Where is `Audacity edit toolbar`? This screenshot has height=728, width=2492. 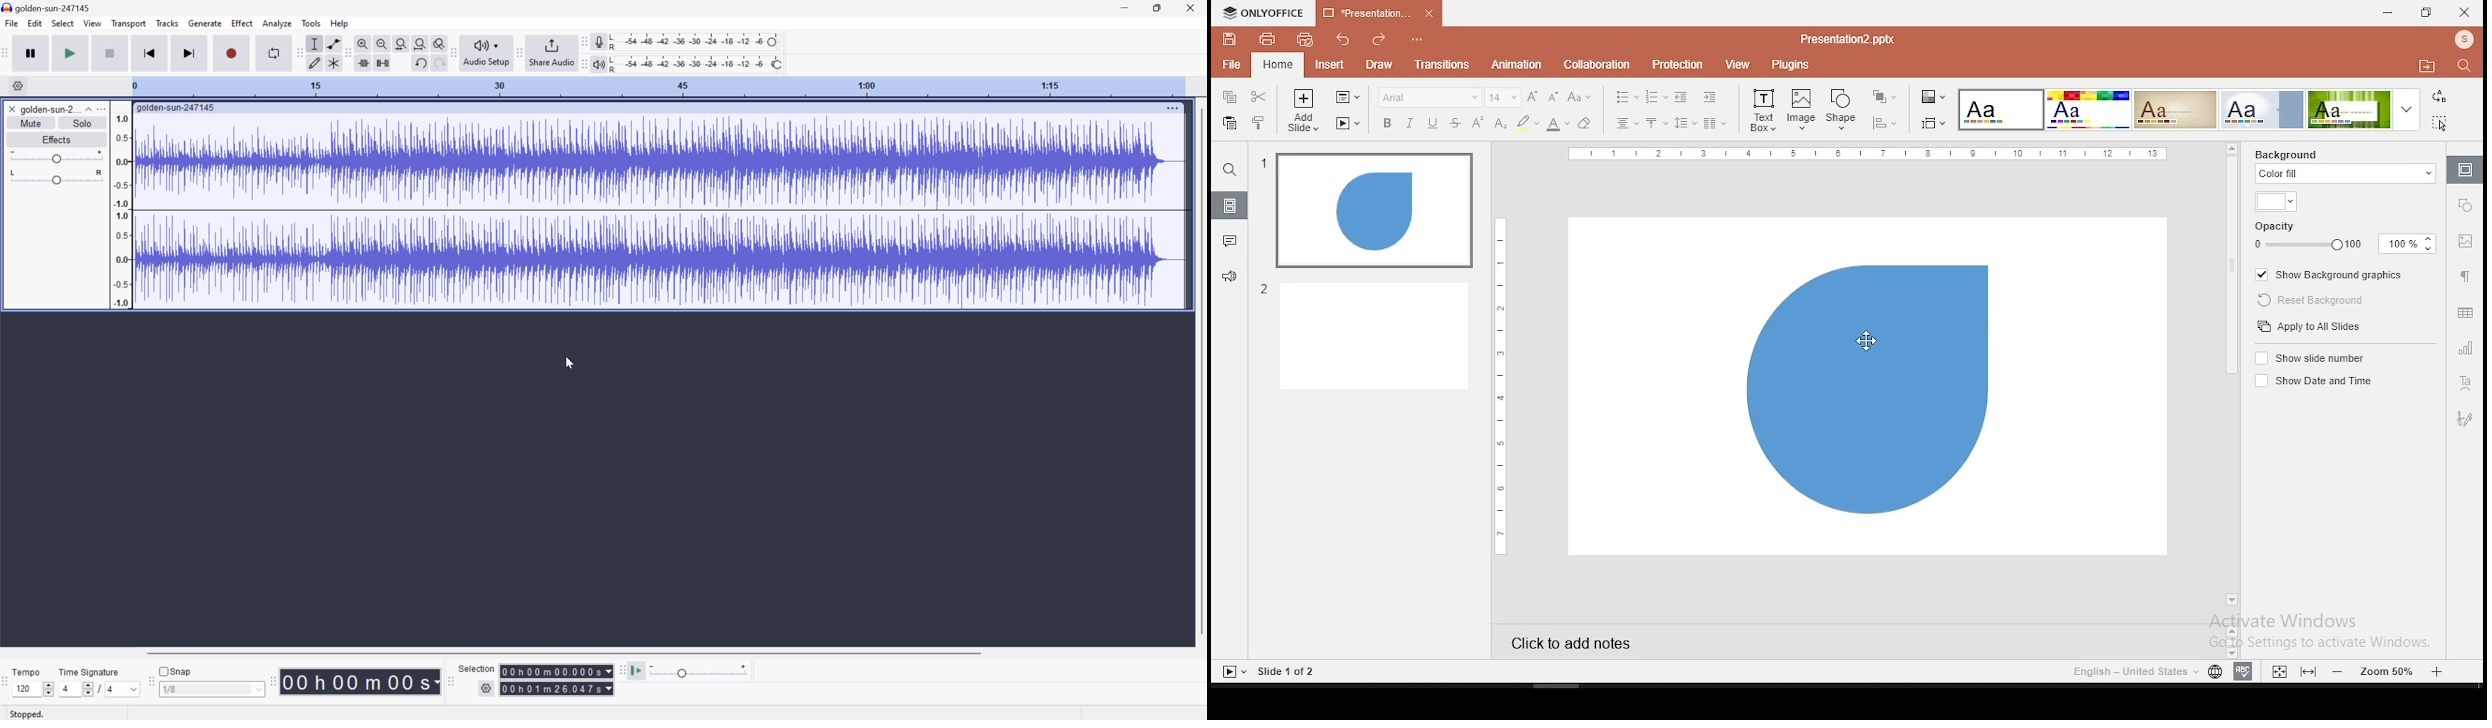 Audacity edit toolbar is located at coordinates (348, 54).